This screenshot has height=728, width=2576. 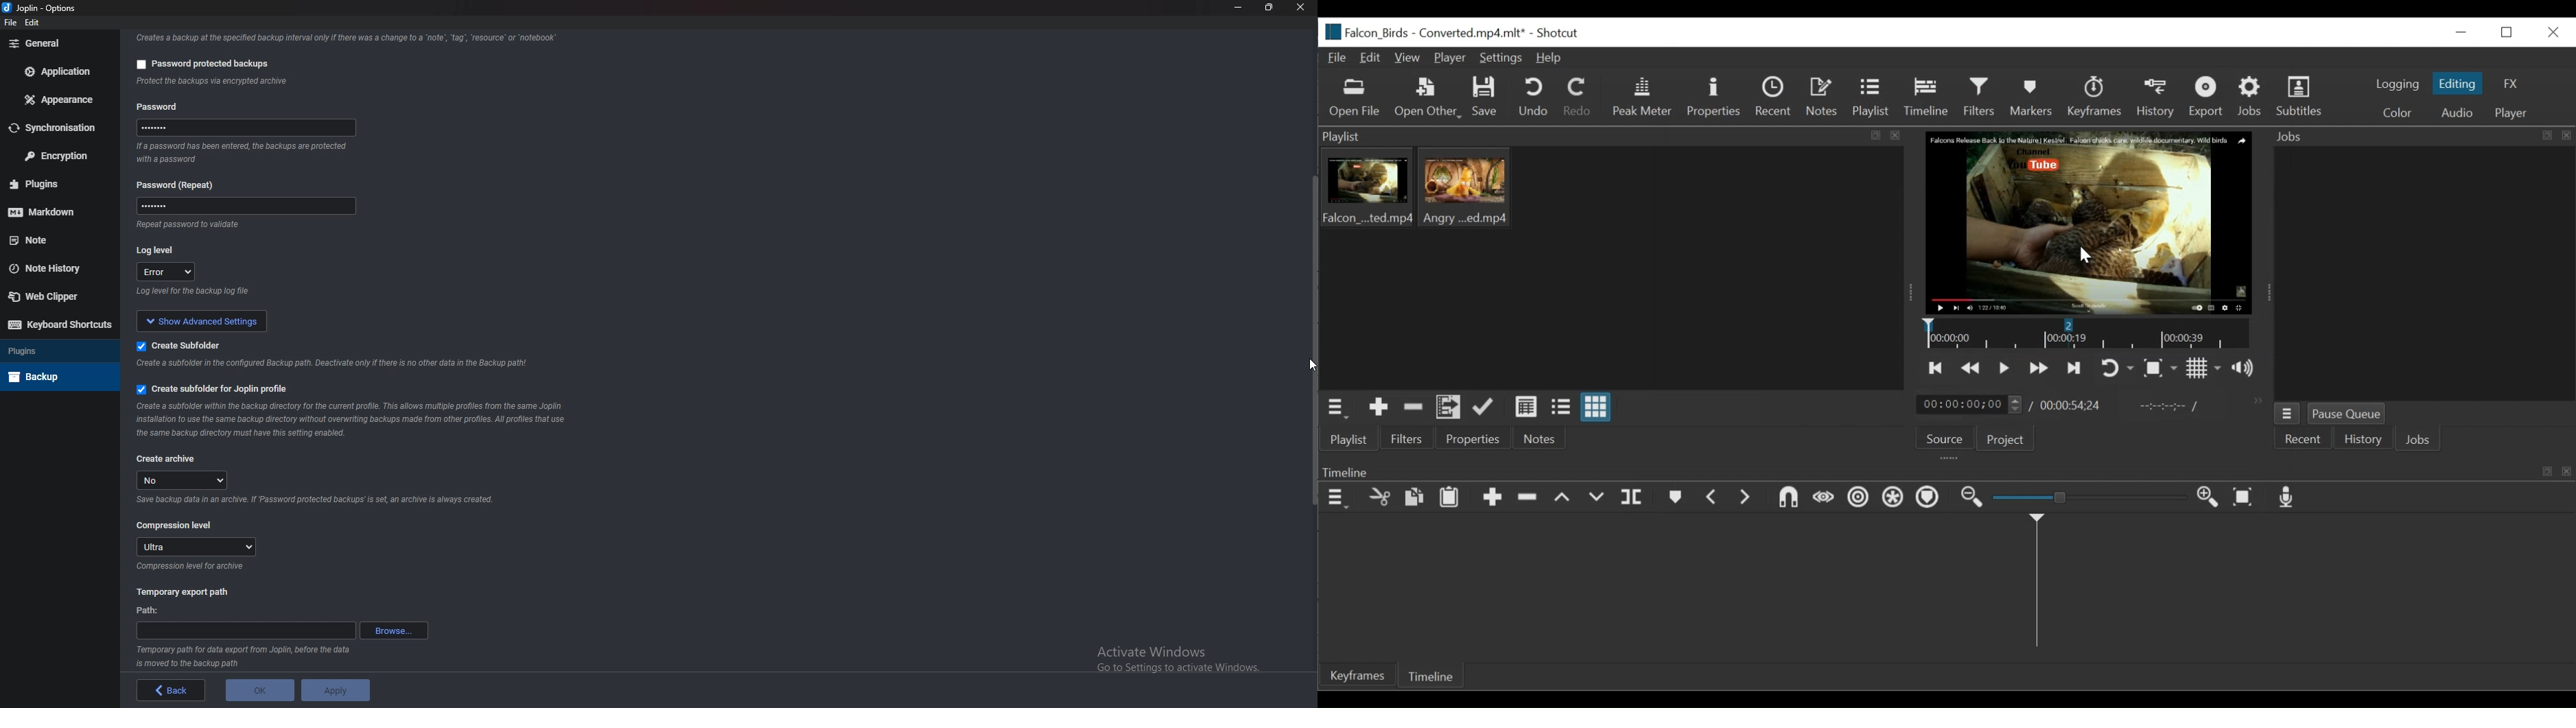 What do you see at coordinates (281, 82) in the screenshot?
I see `info` at bounding box center [281, 82].